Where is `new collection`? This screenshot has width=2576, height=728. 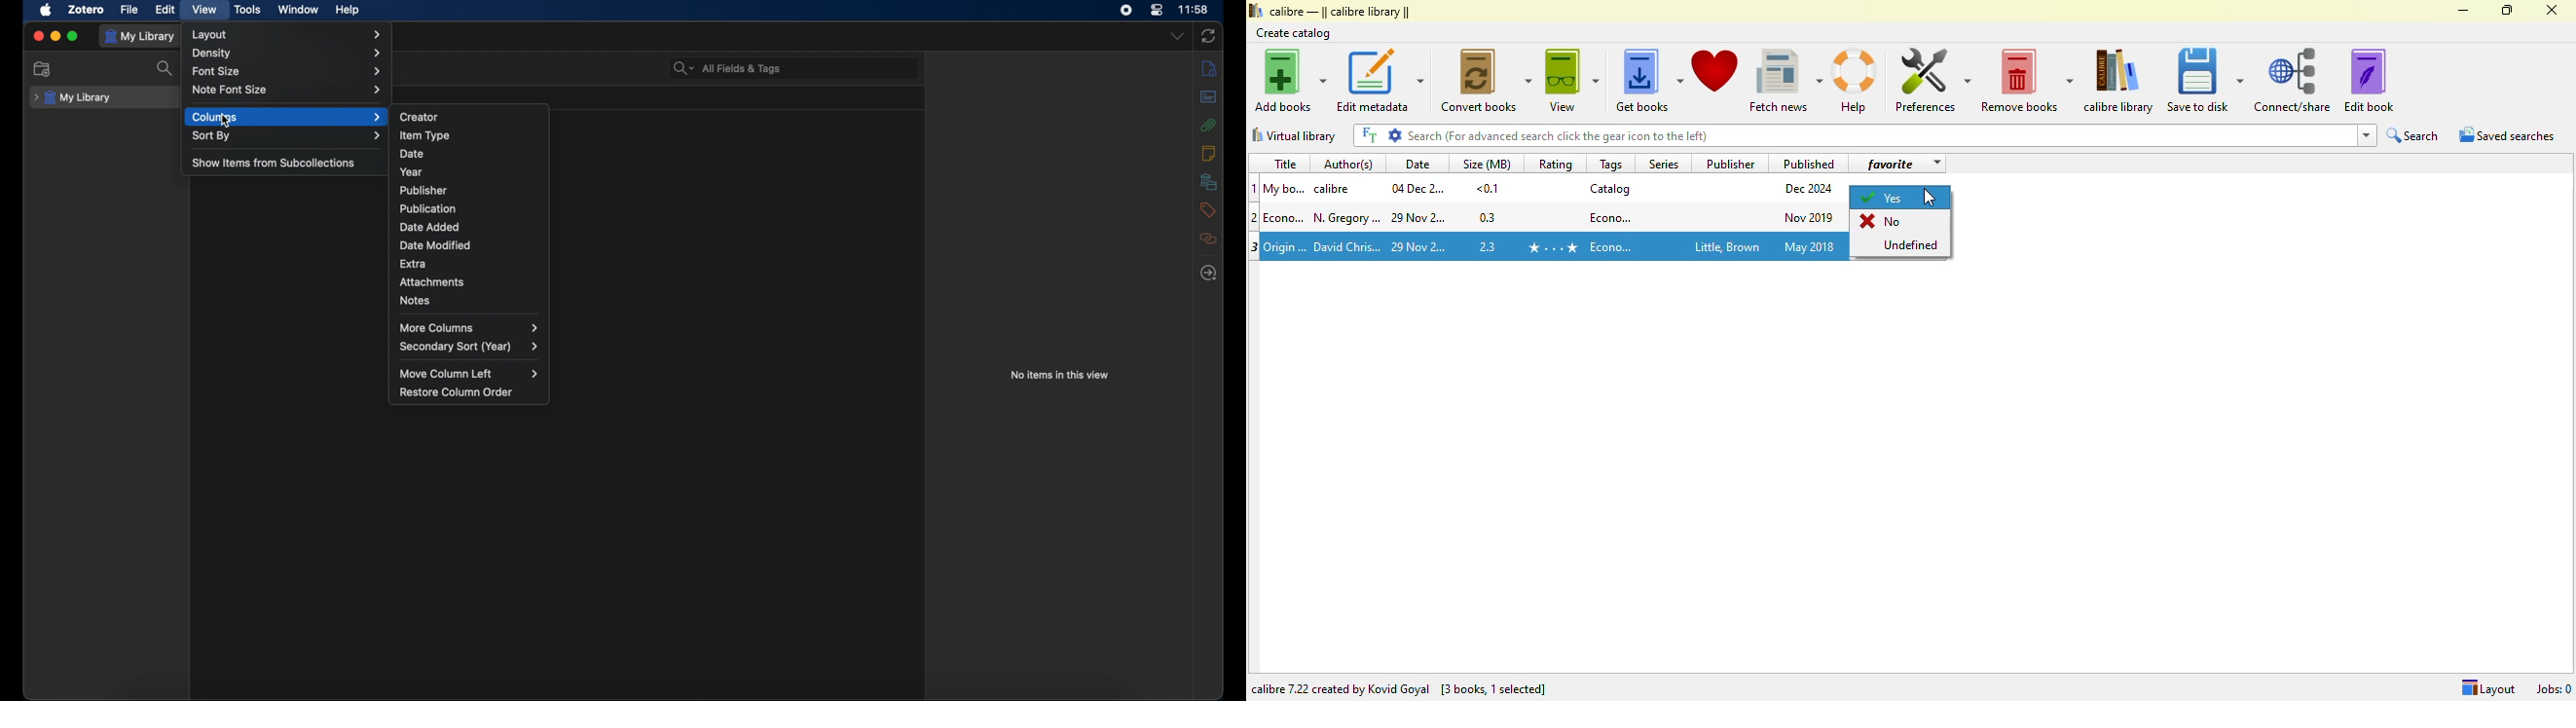
new collection is located at coordinates (43, 69).